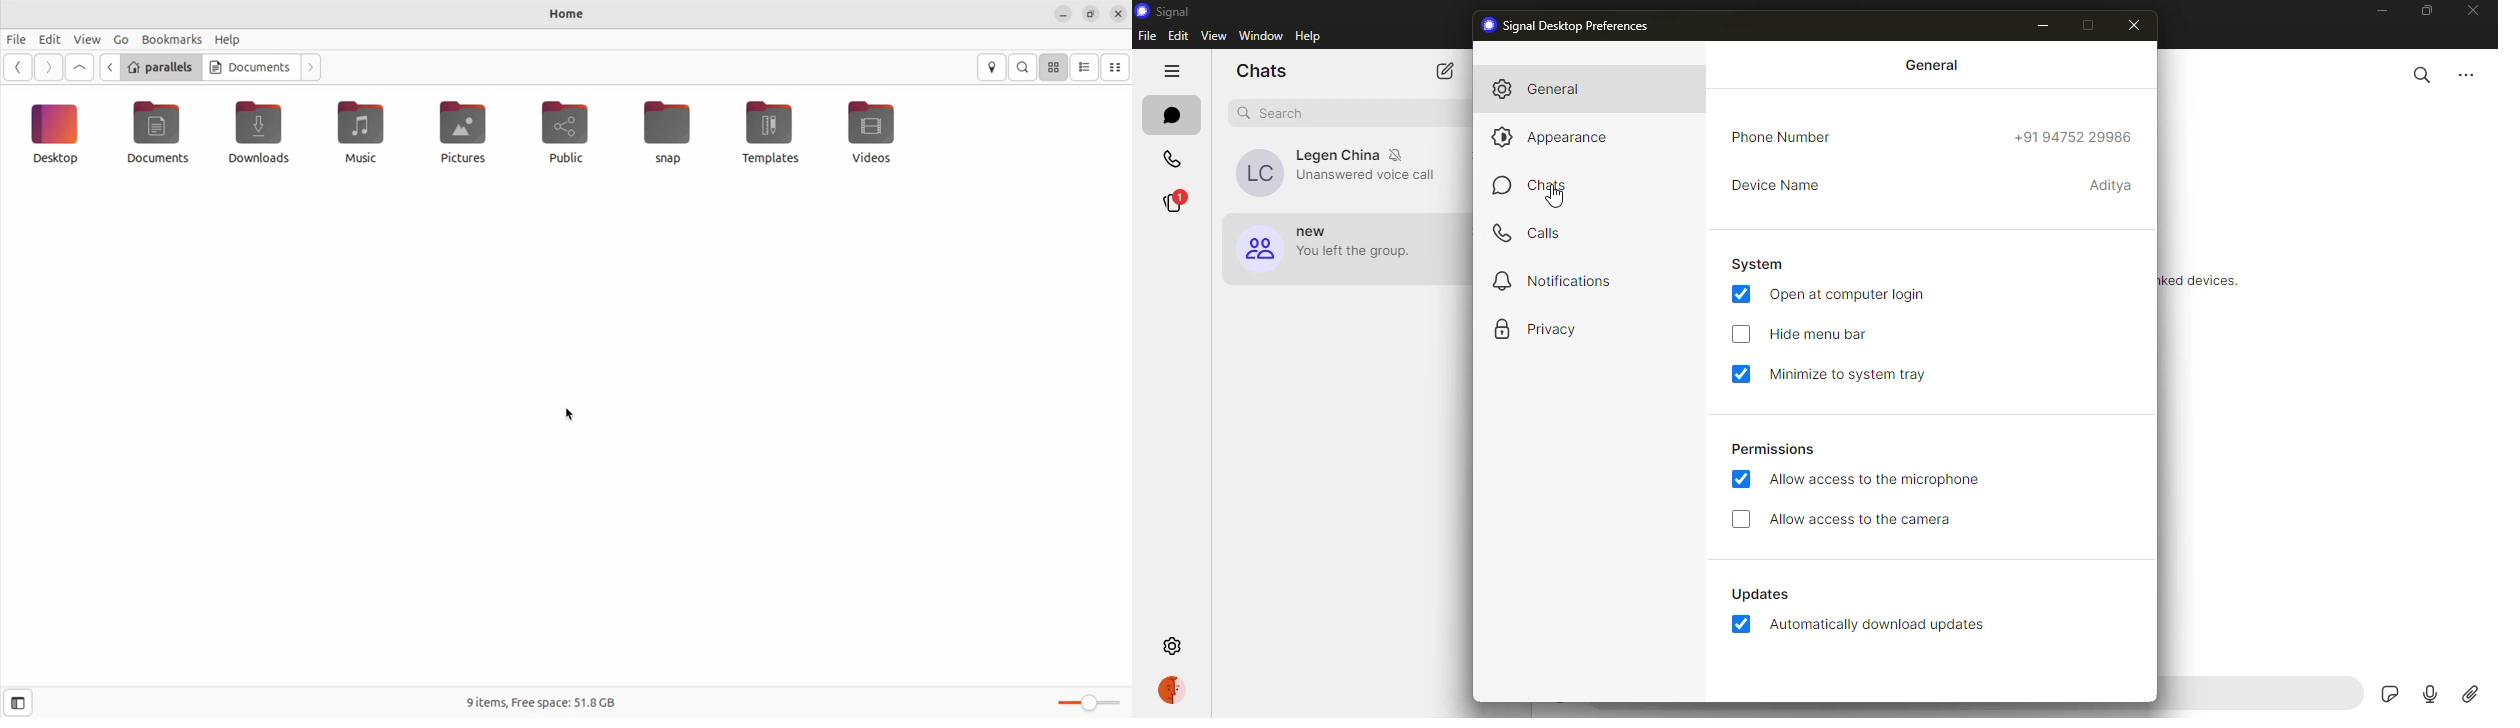  Describe the element at coordinates (259, 130) in the screenshot. I see `downloads` at that location.